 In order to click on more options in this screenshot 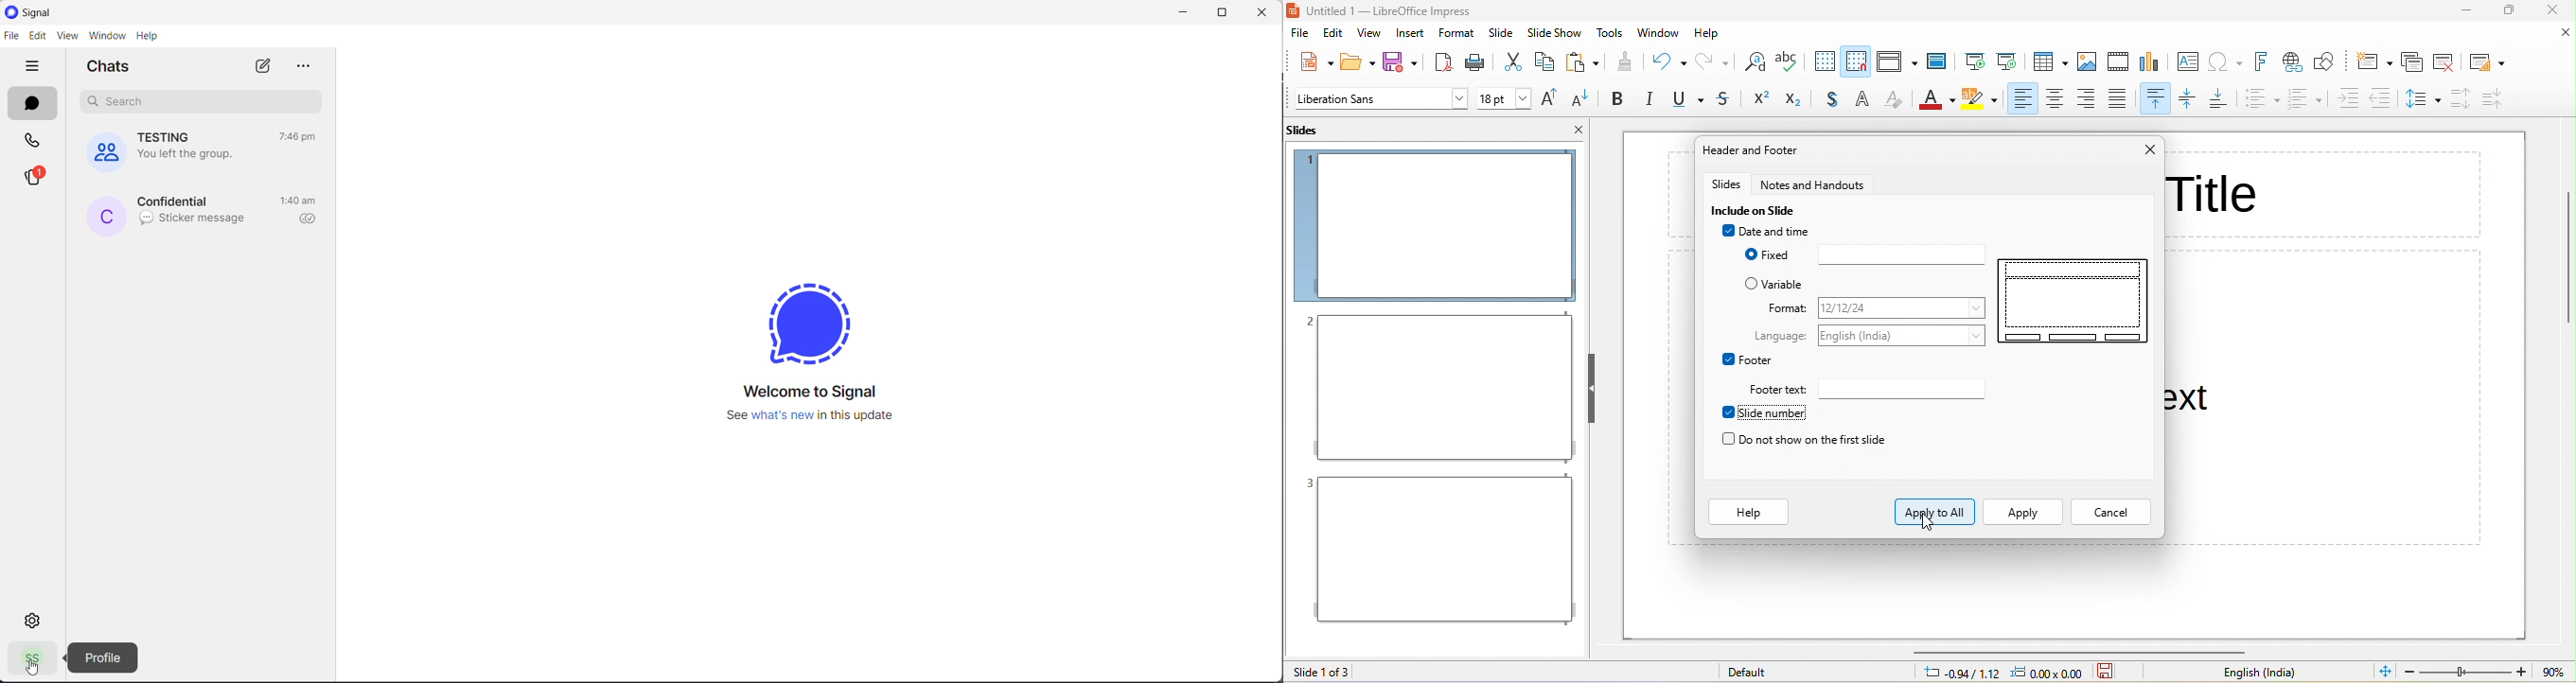, I will do `click(301, 67)`.